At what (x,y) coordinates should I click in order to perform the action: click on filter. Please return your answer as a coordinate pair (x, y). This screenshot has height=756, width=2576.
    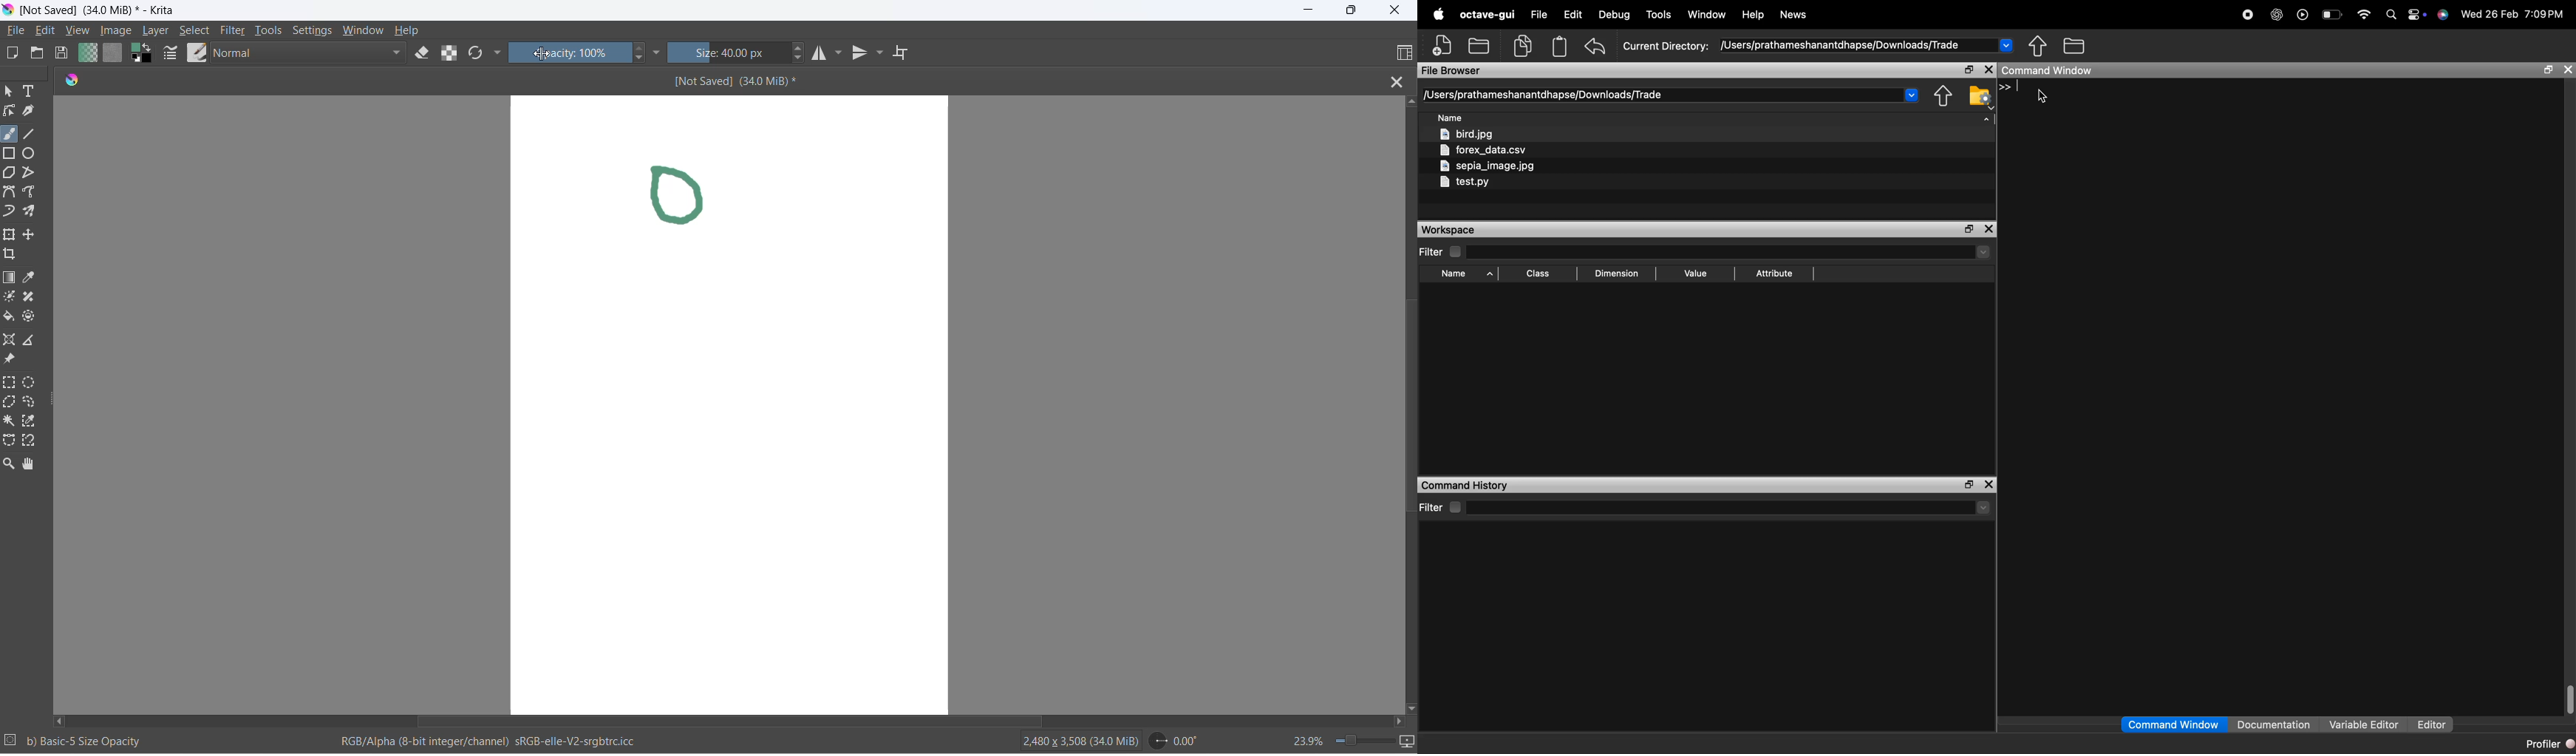
    Looking at the image, I should click on (1442, 252).